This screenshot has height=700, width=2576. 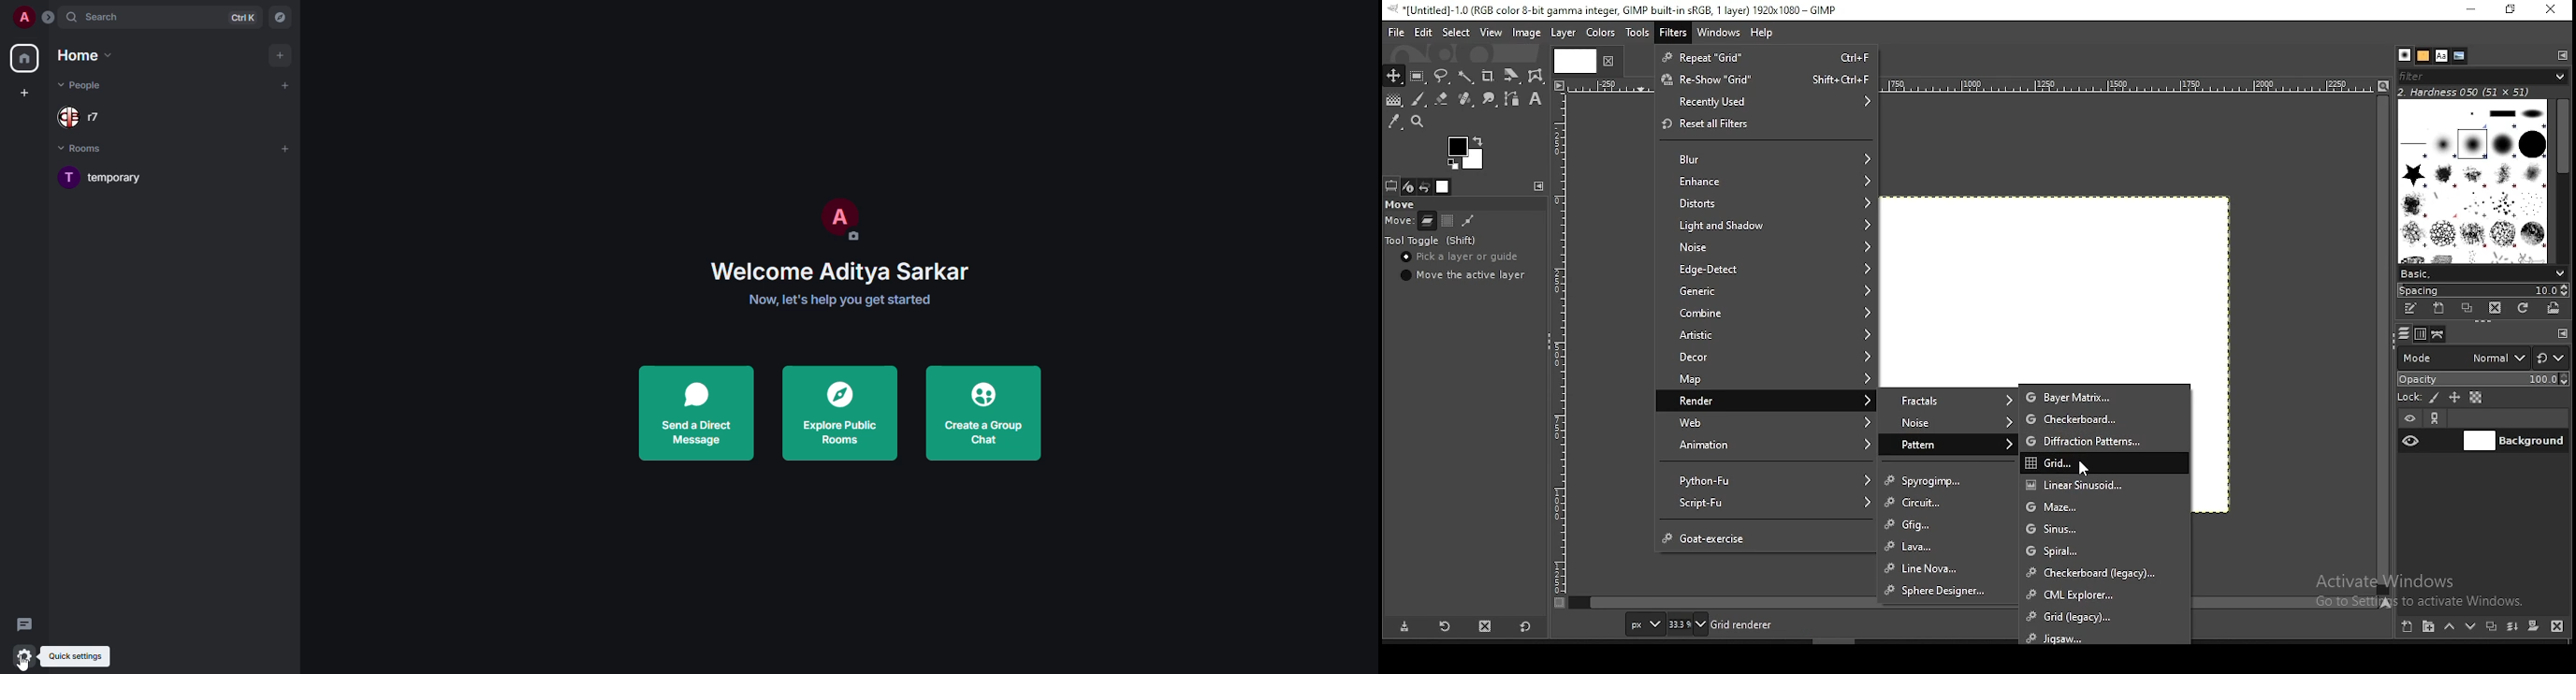 What do you see at coordinates (1768, 79) in the screenshot?
I see `reshow` at bounding box center [1768, 79].